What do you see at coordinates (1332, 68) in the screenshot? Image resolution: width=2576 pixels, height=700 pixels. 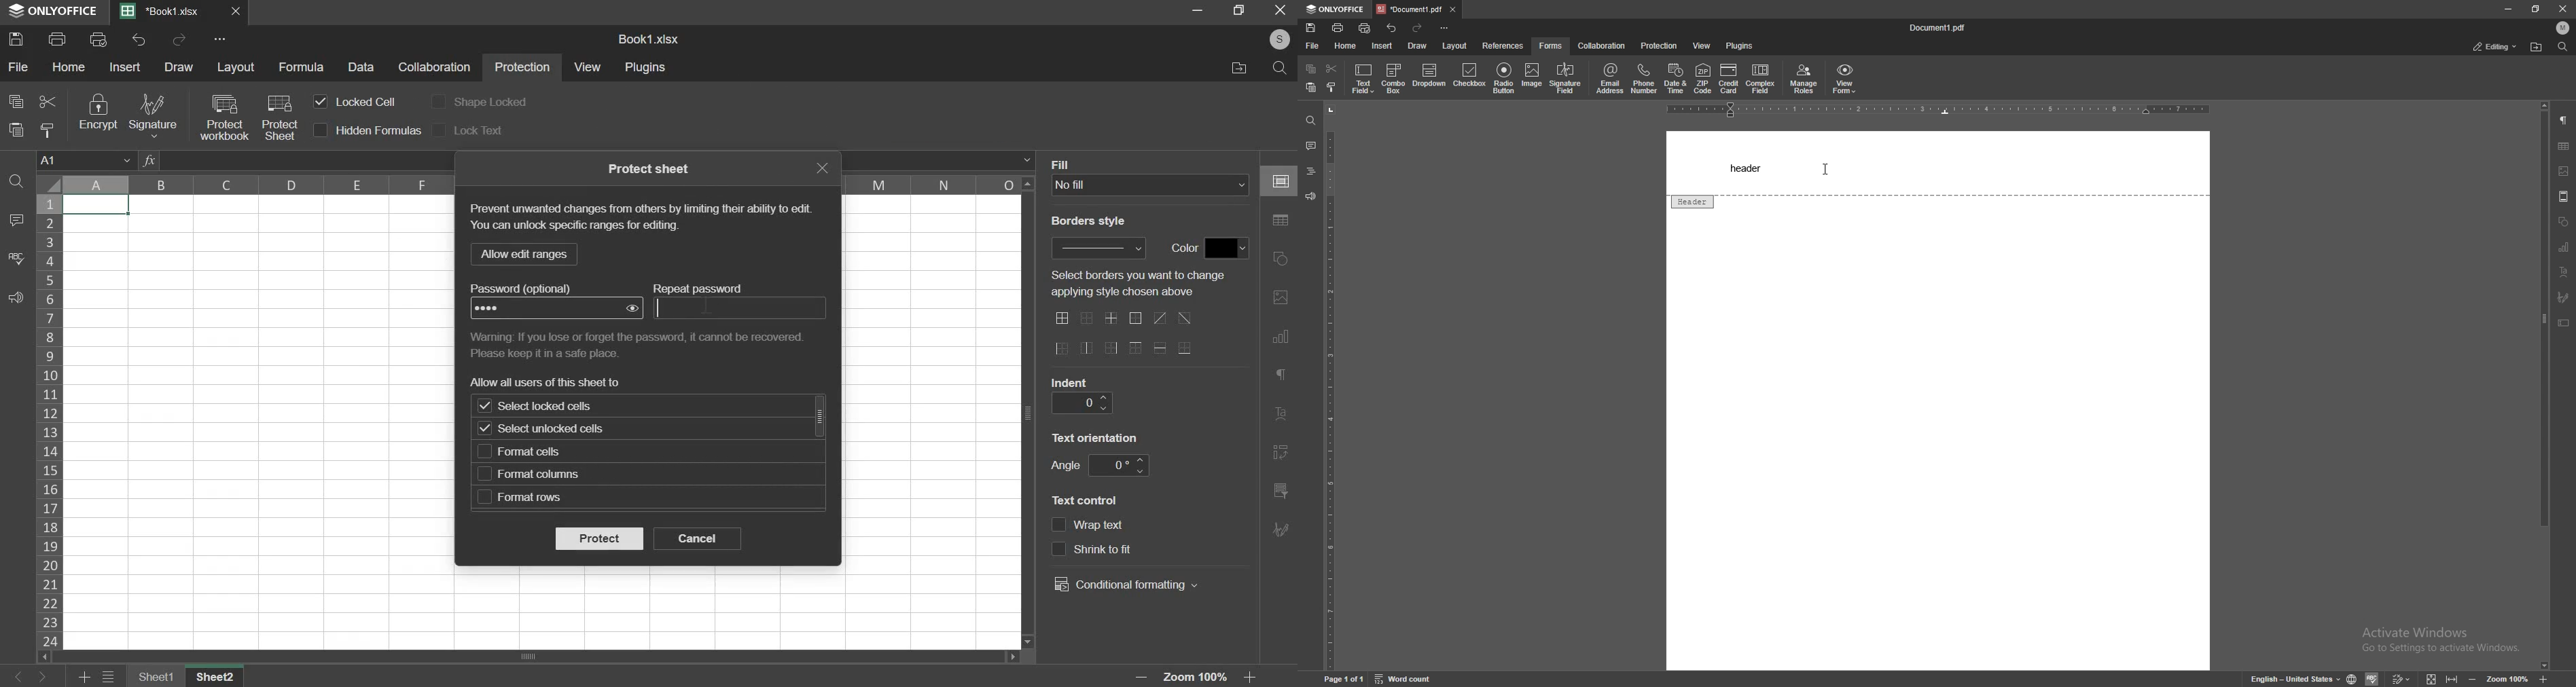 I see `cut` at bounding box center [1332, 68].